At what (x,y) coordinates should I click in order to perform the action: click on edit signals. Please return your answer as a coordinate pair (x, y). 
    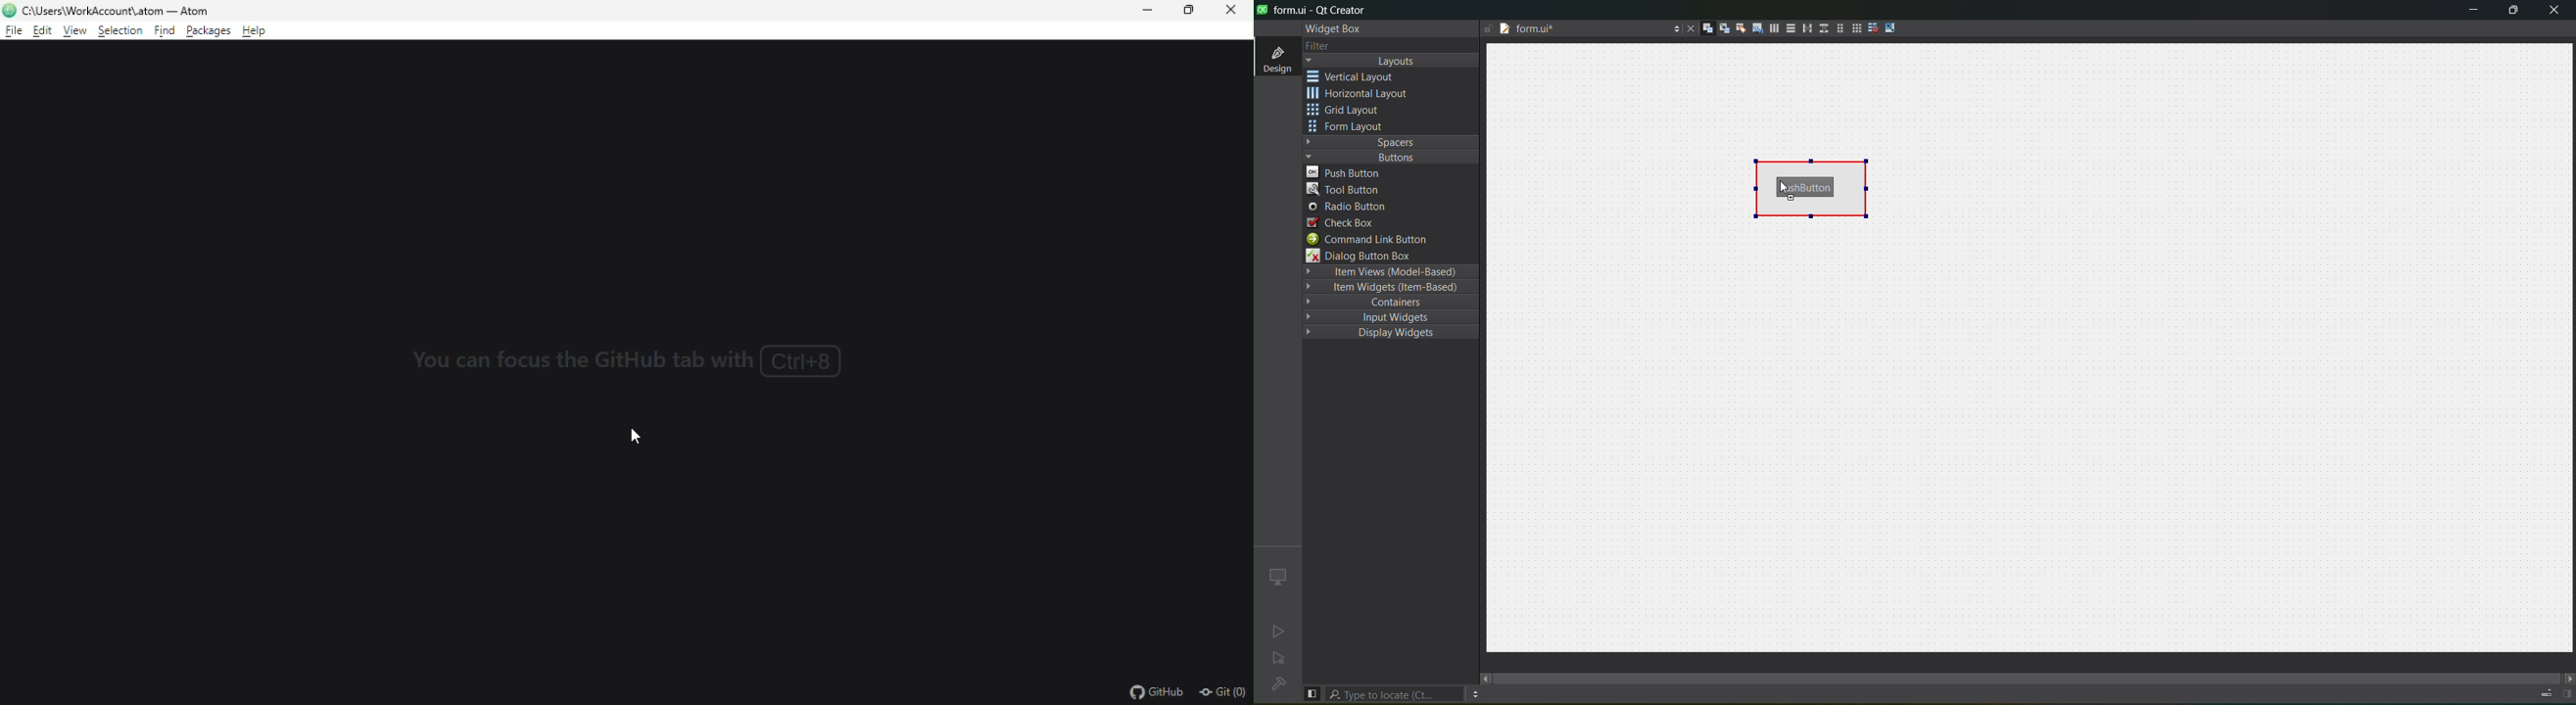
    Looking at the image, I should click on (1724, 30).